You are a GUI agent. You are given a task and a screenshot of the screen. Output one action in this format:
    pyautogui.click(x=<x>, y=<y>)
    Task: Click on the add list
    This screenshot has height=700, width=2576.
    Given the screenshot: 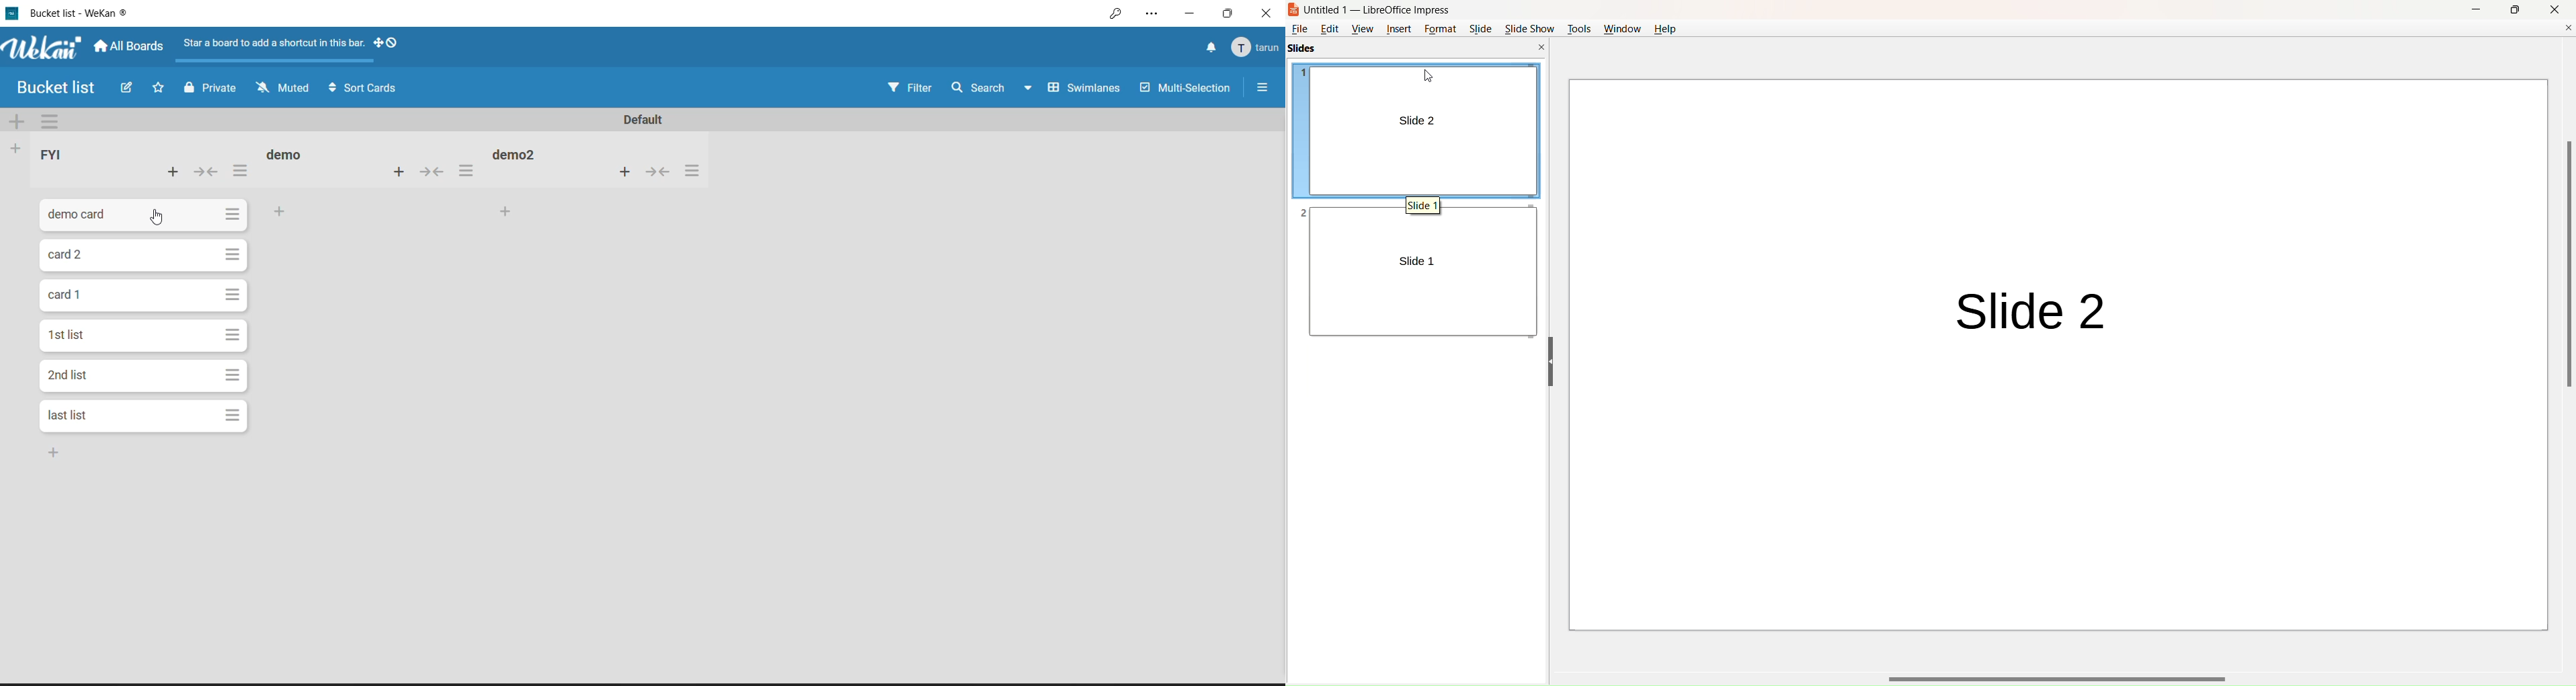 What is the action you would take?
    pyautogui.click(x=19, y=149)
    